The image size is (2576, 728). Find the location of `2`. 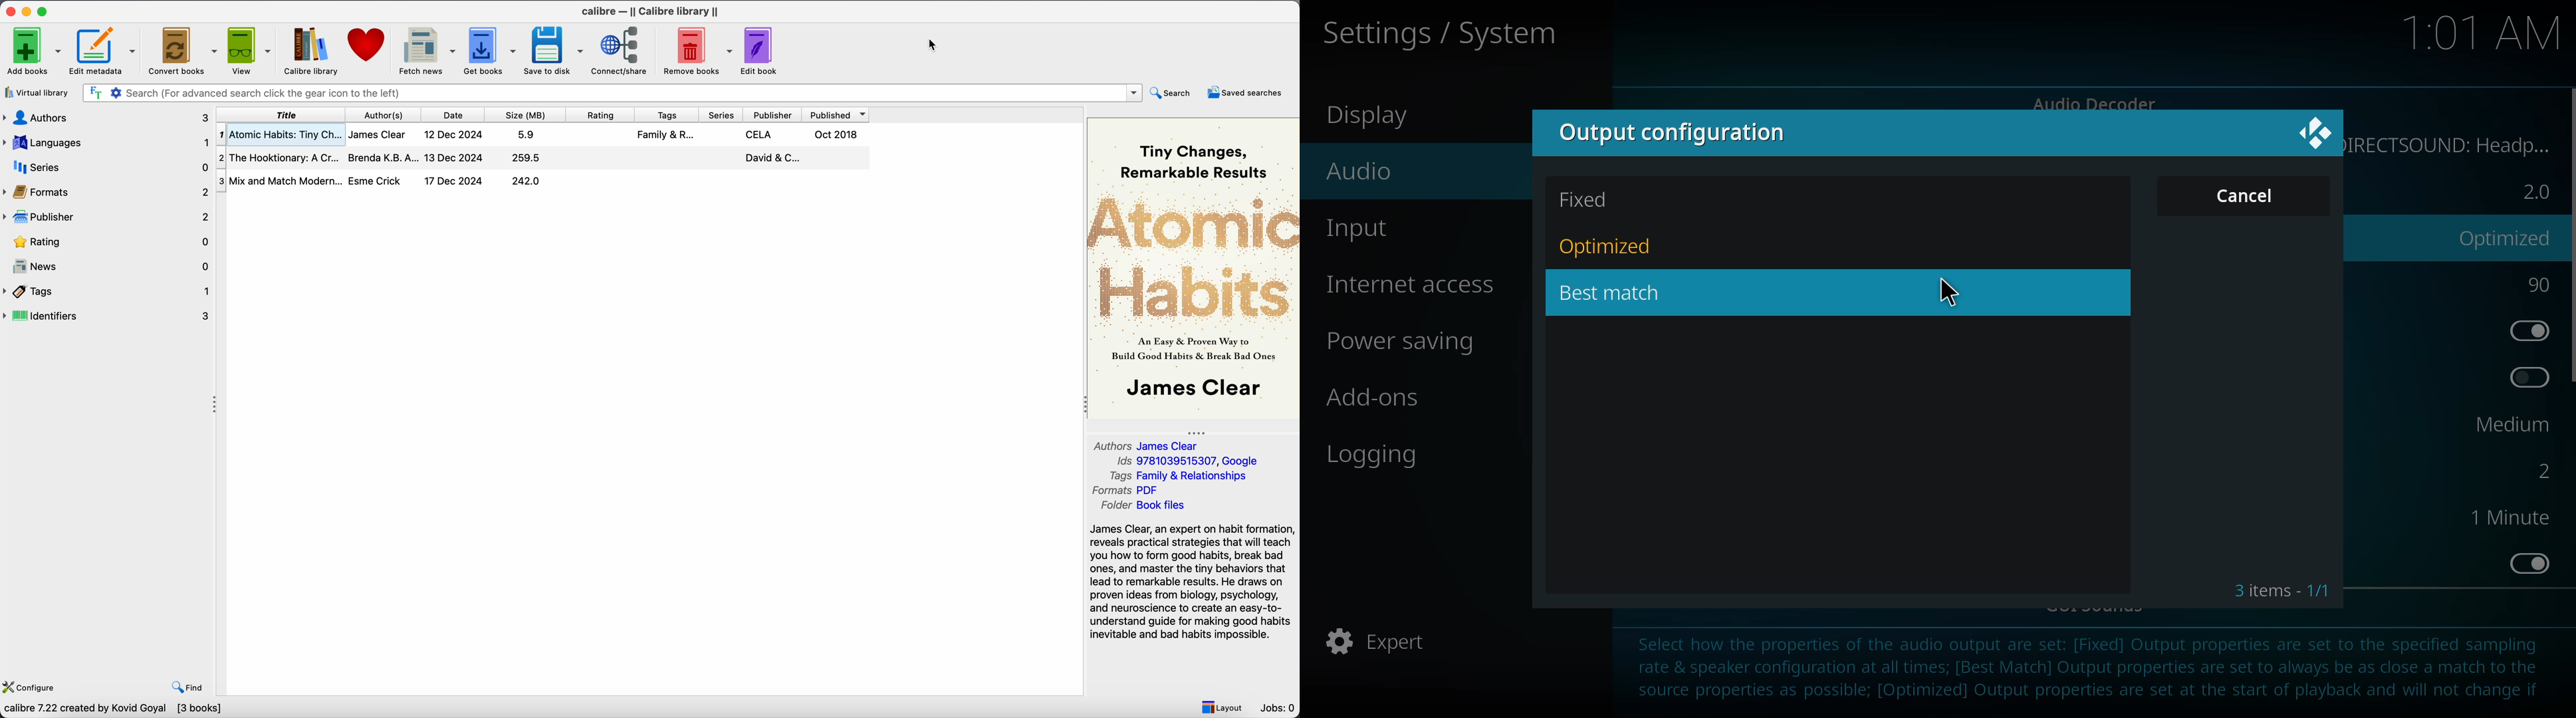

2 is located at coordinates (2535, 192).